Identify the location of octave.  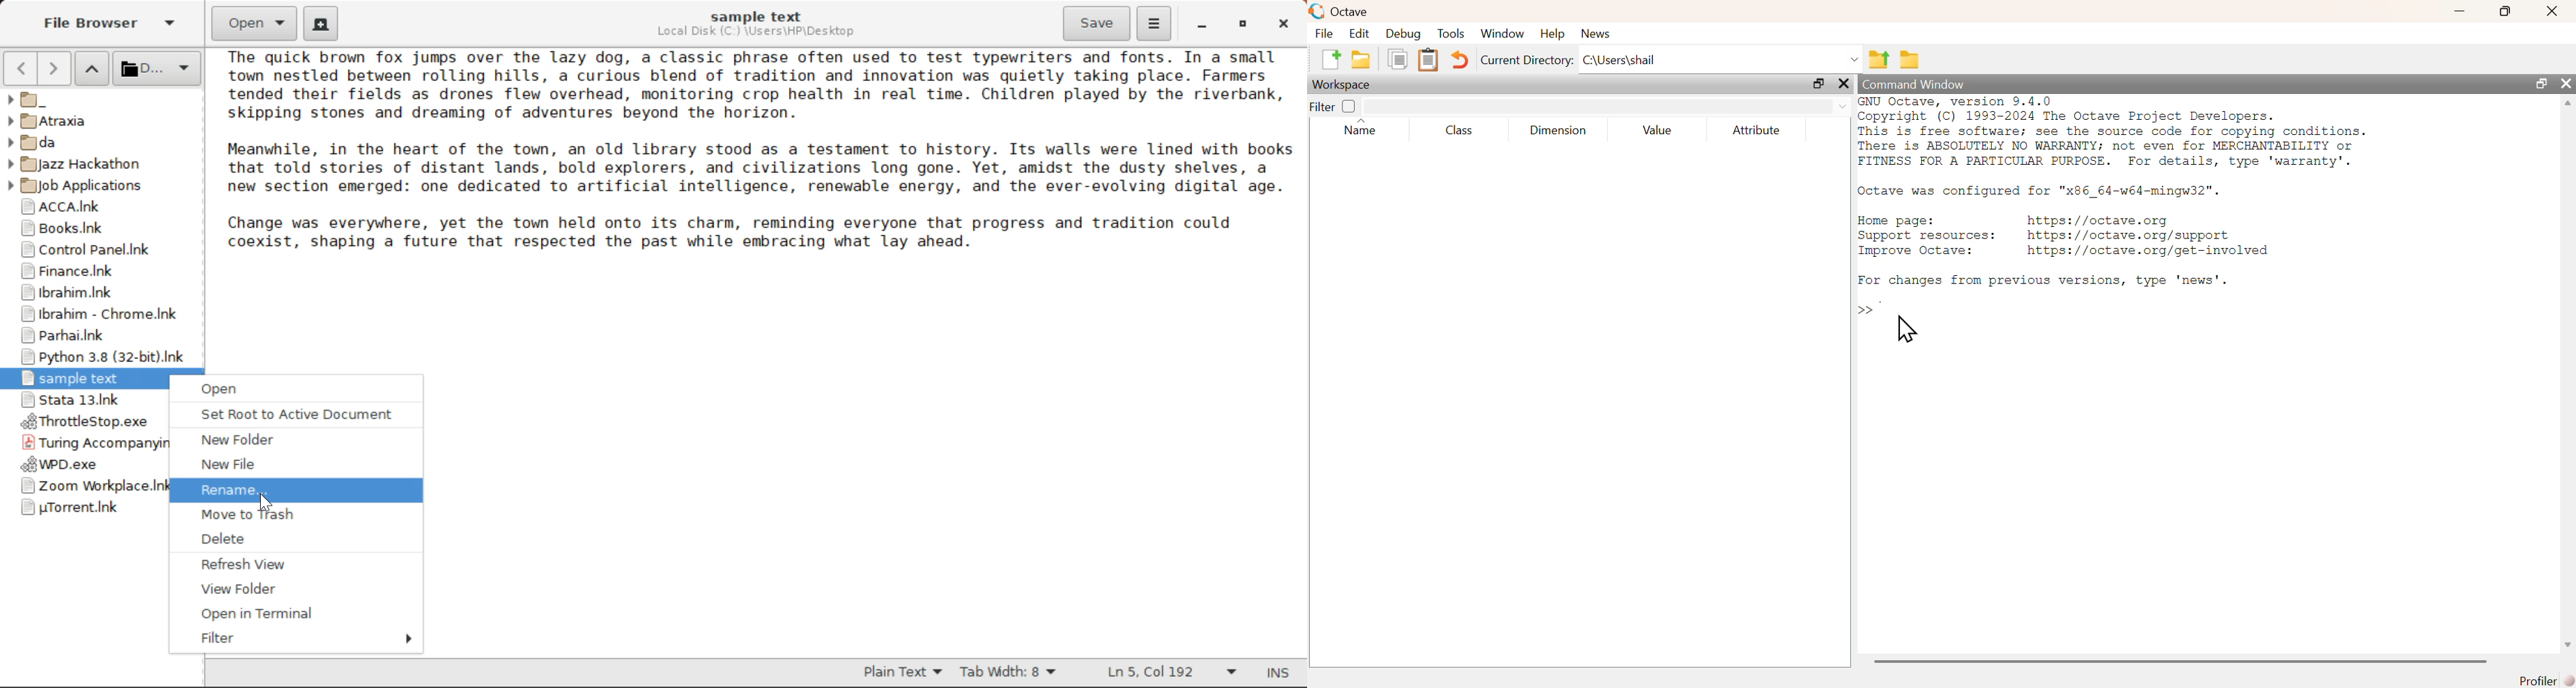
(1340, 10).